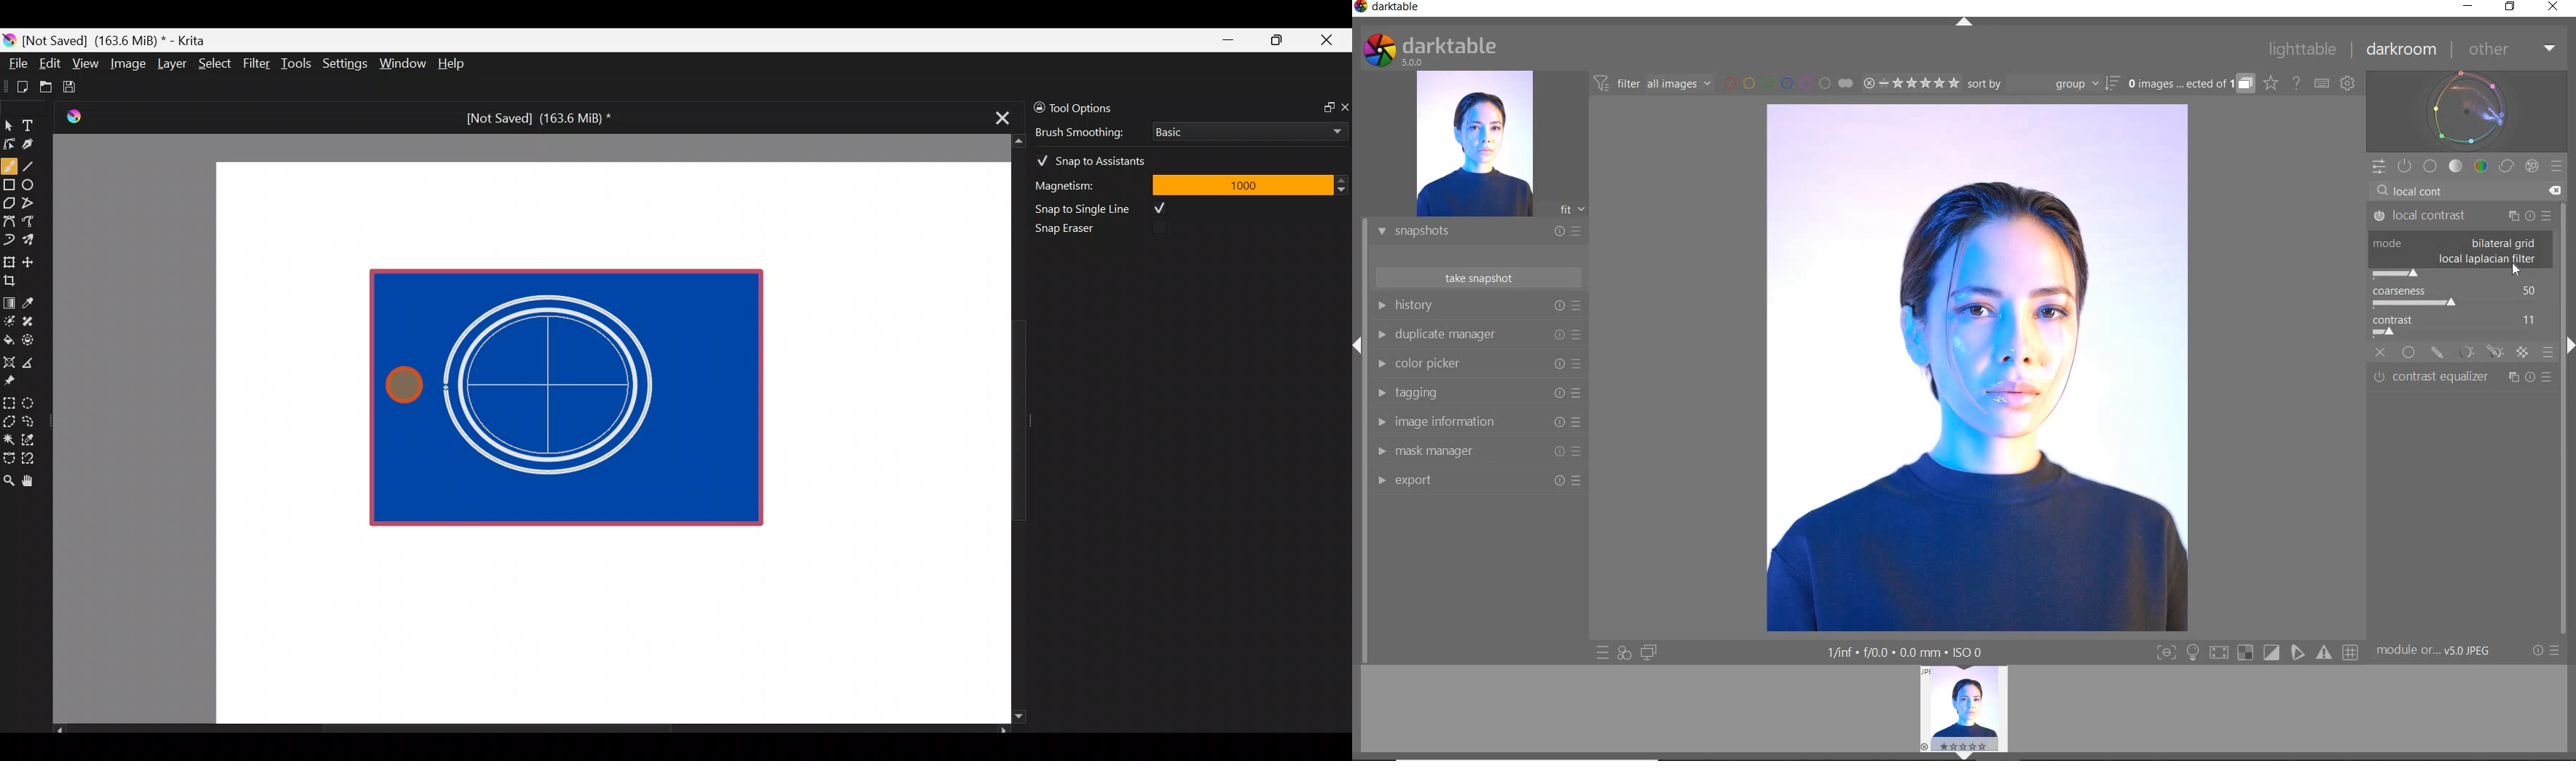 Image resolution: width=2576 pixels, height=784 pixels. Describe the element at coordinates (1094, 108) in the screenshot. I see `Tool options` at that location.